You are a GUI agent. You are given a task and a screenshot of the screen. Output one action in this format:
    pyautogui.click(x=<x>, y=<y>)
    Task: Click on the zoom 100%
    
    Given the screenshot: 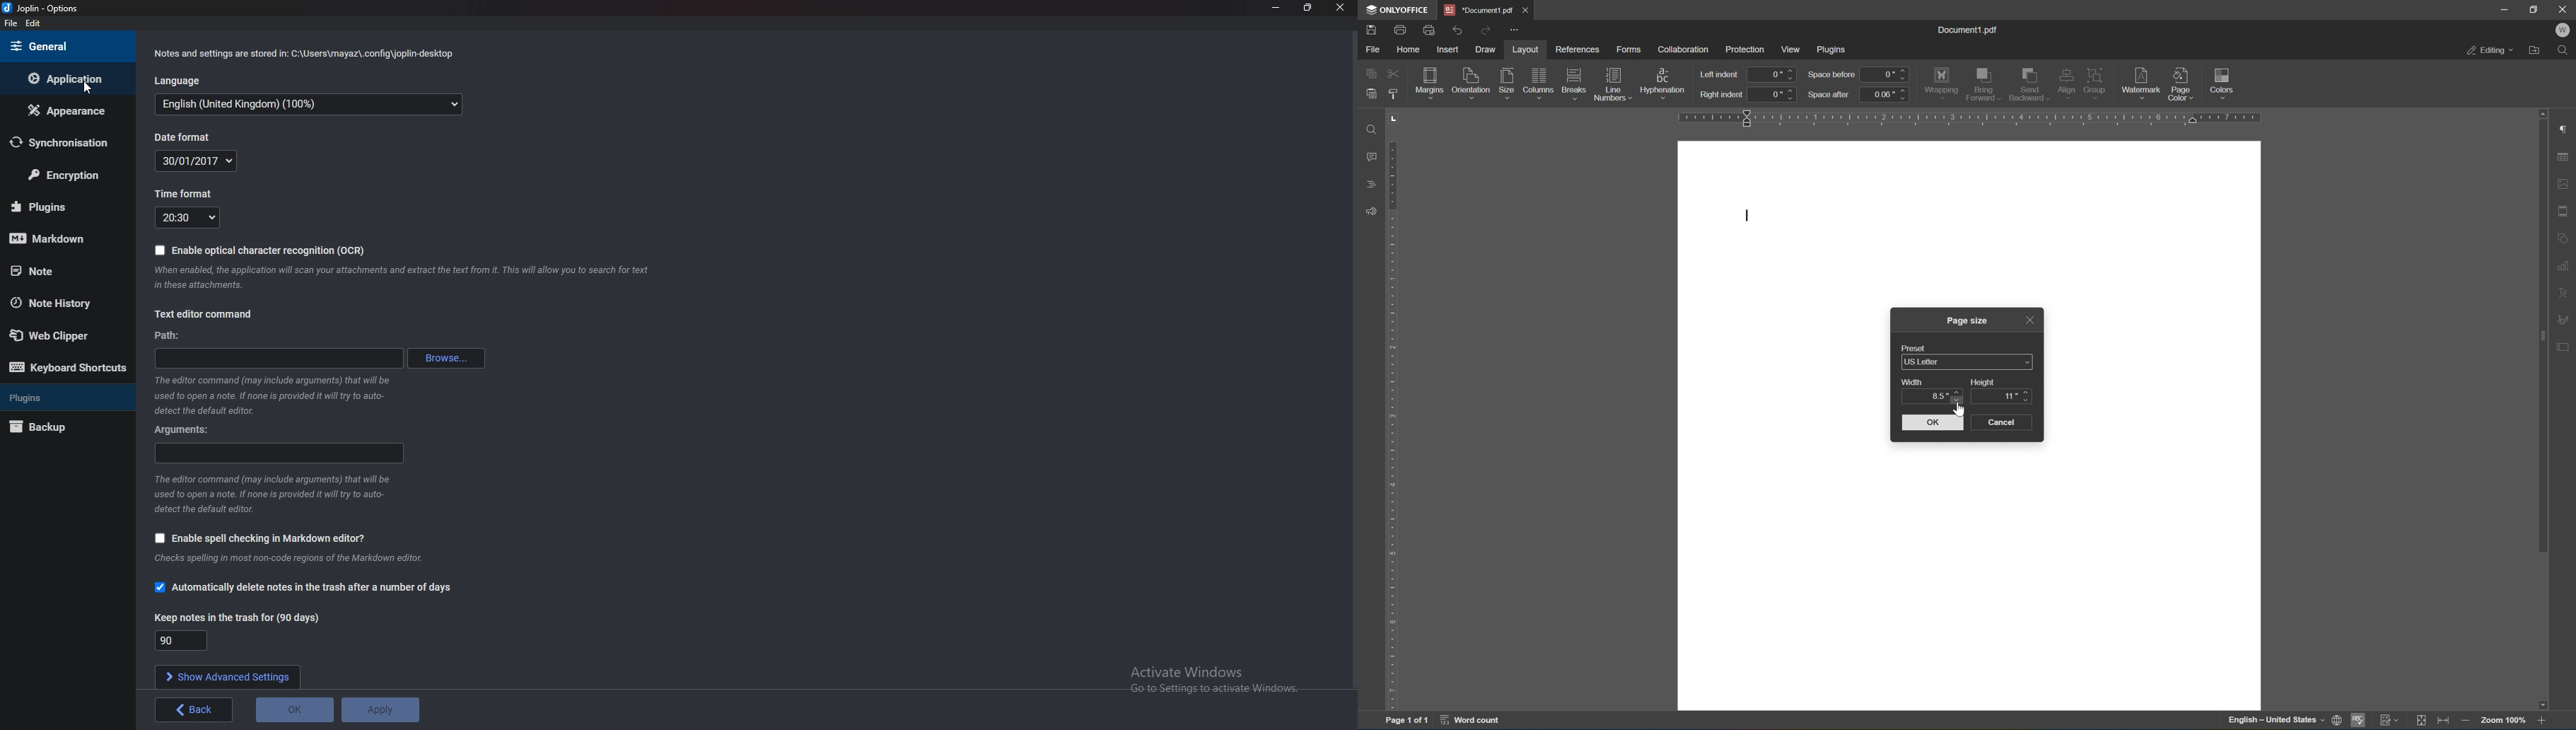 What is the action you would take?
    pyautogui.click(x=2501, y=721)
    